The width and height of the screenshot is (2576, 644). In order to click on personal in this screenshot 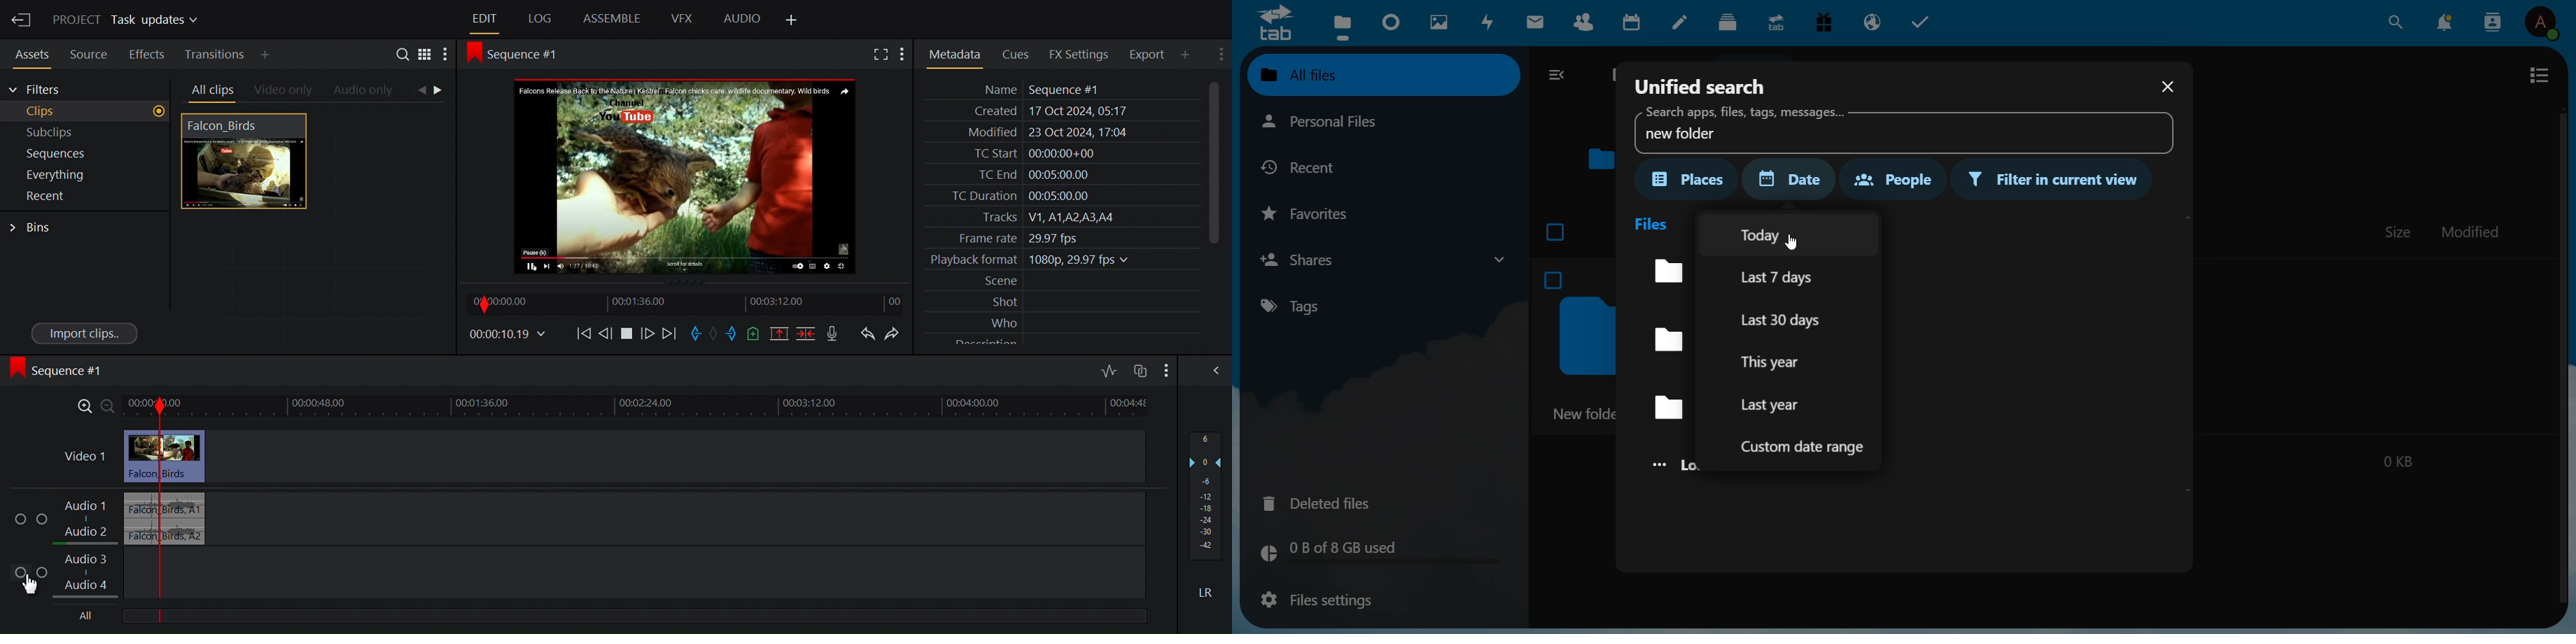, I will do `click(1350, 122)`.